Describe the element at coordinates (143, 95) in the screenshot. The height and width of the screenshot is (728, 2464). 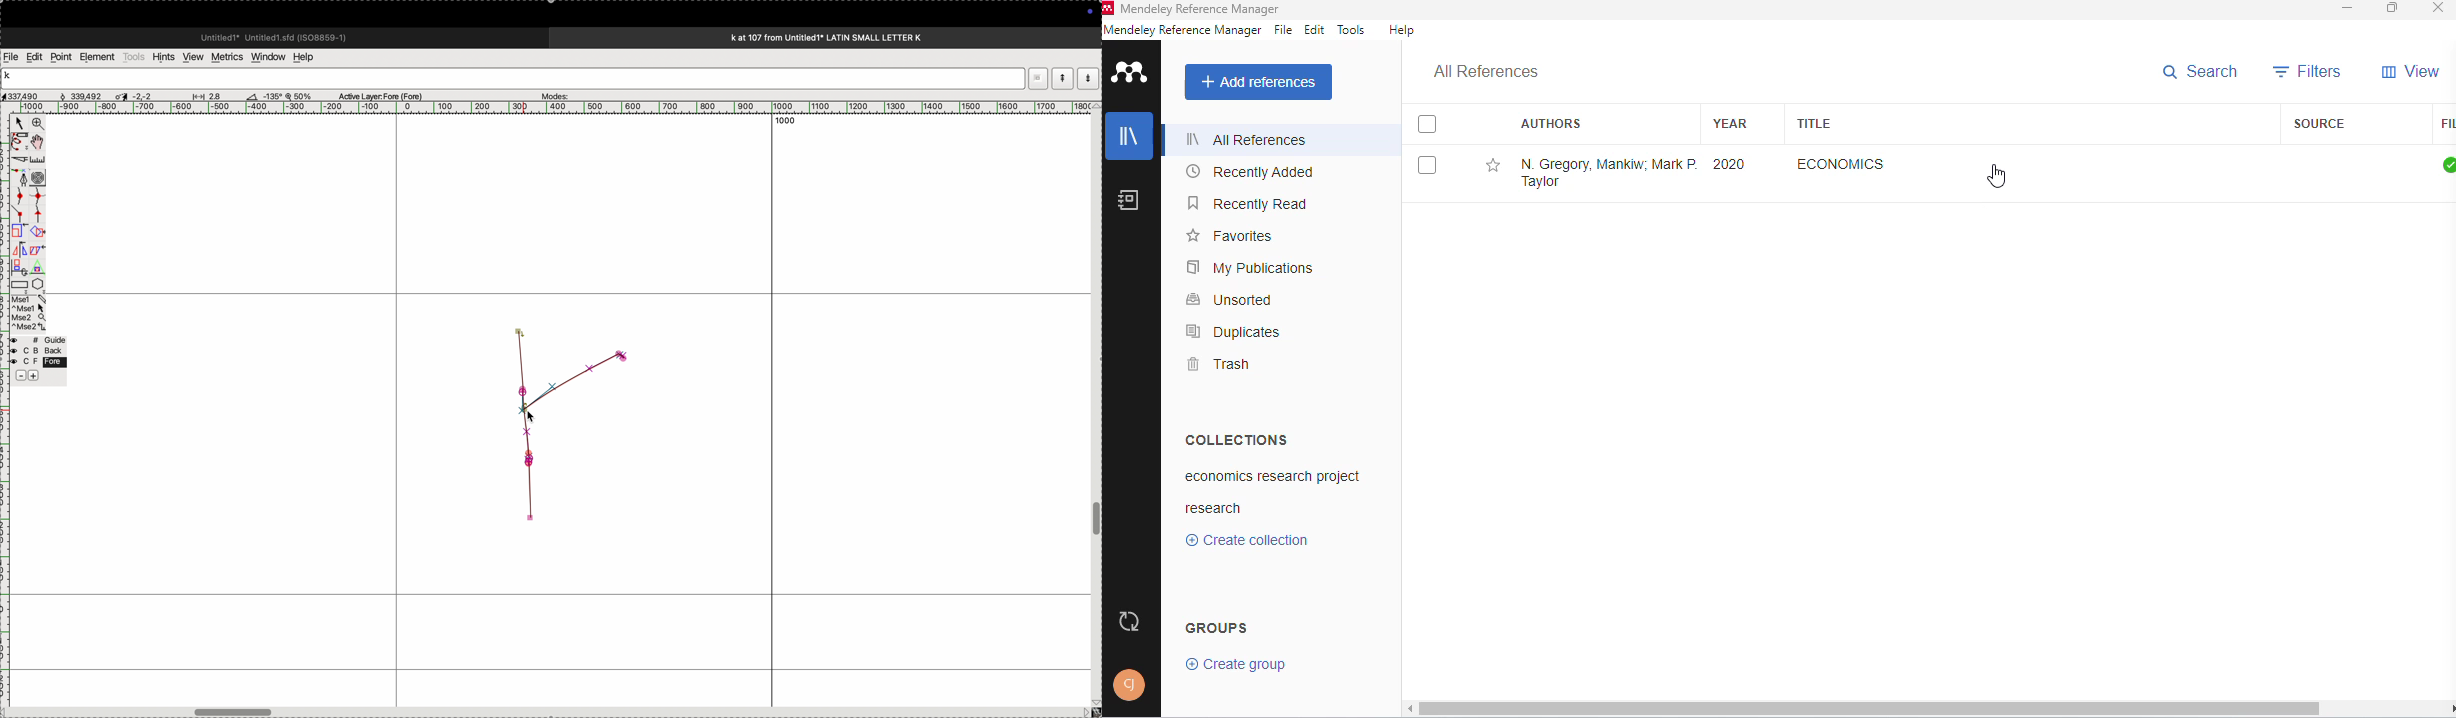
I see `-2, -2` at that location.